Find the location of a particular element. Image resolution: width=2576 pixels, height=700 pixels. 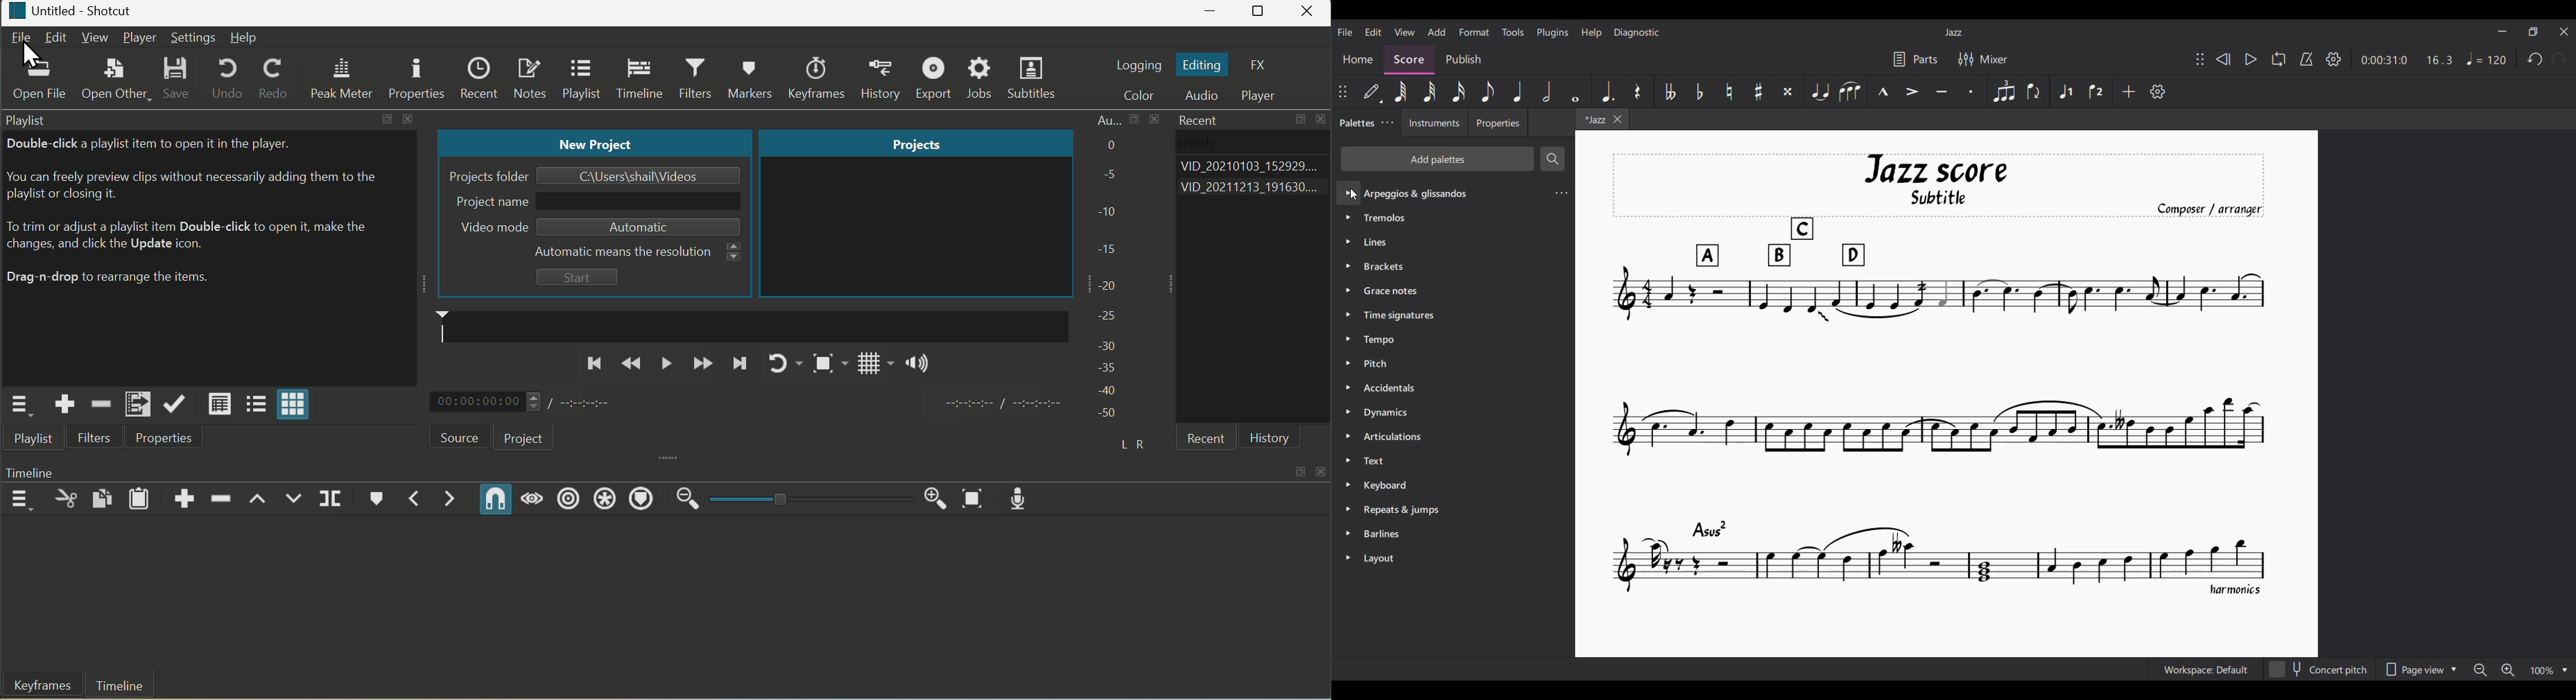

Zoom options is located at coordinates (2521, 670).